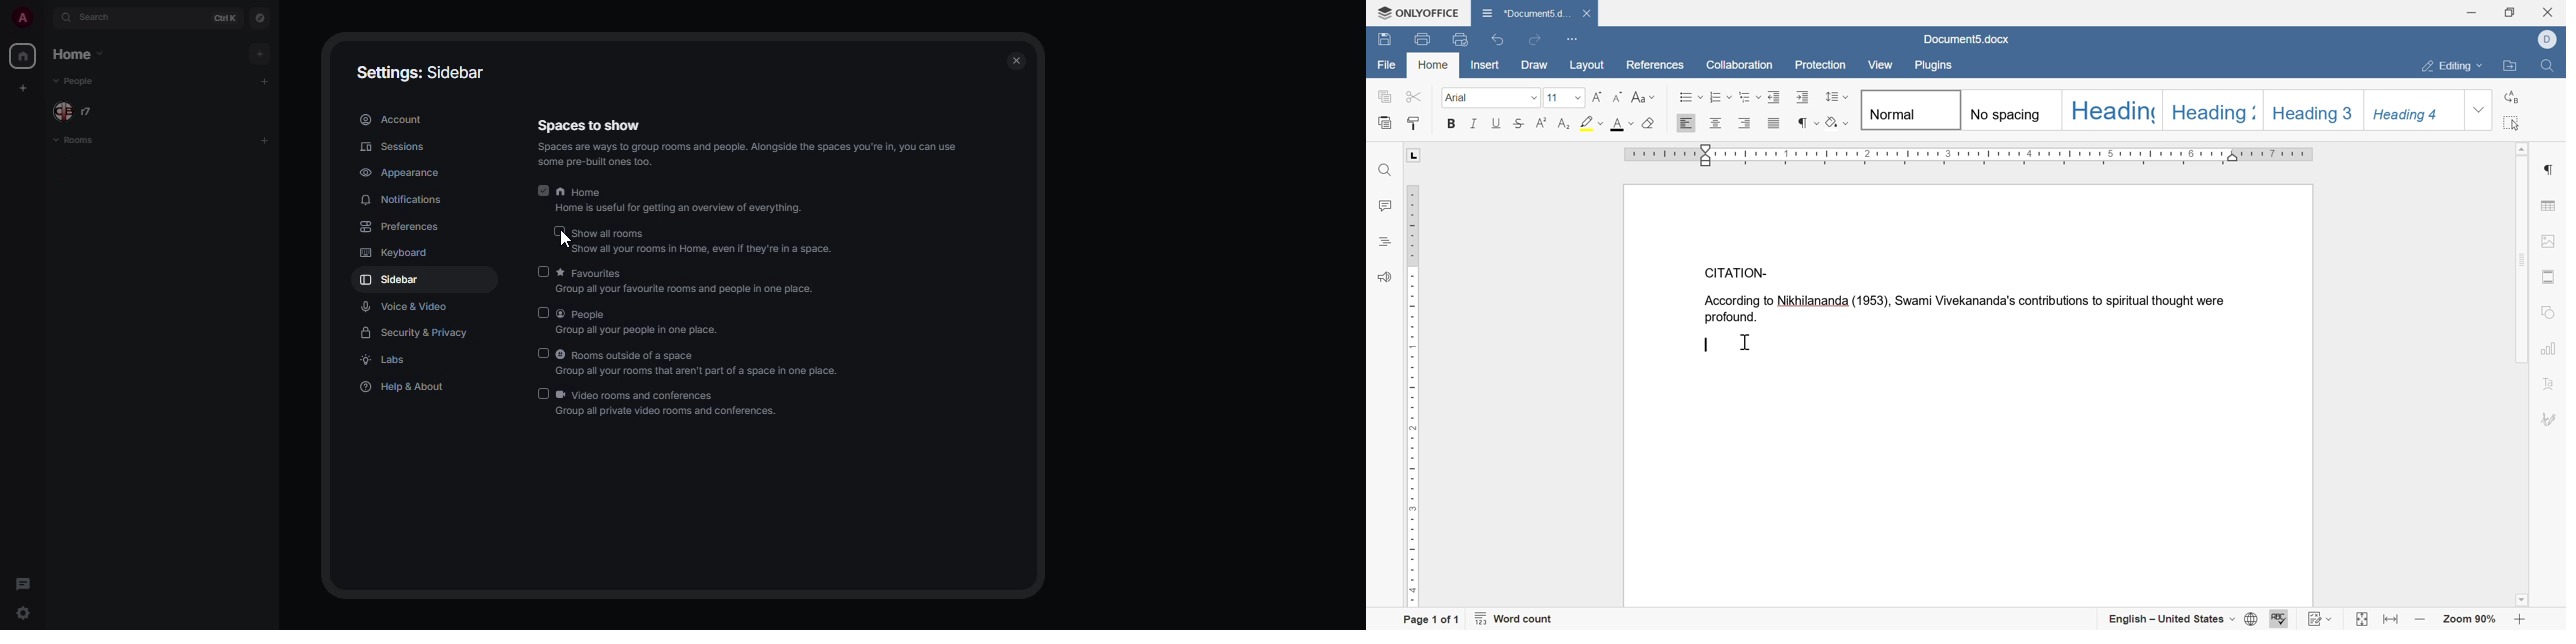  Describe the element at coordinates (23, 56) in the screenshot. I see `home` at that location.